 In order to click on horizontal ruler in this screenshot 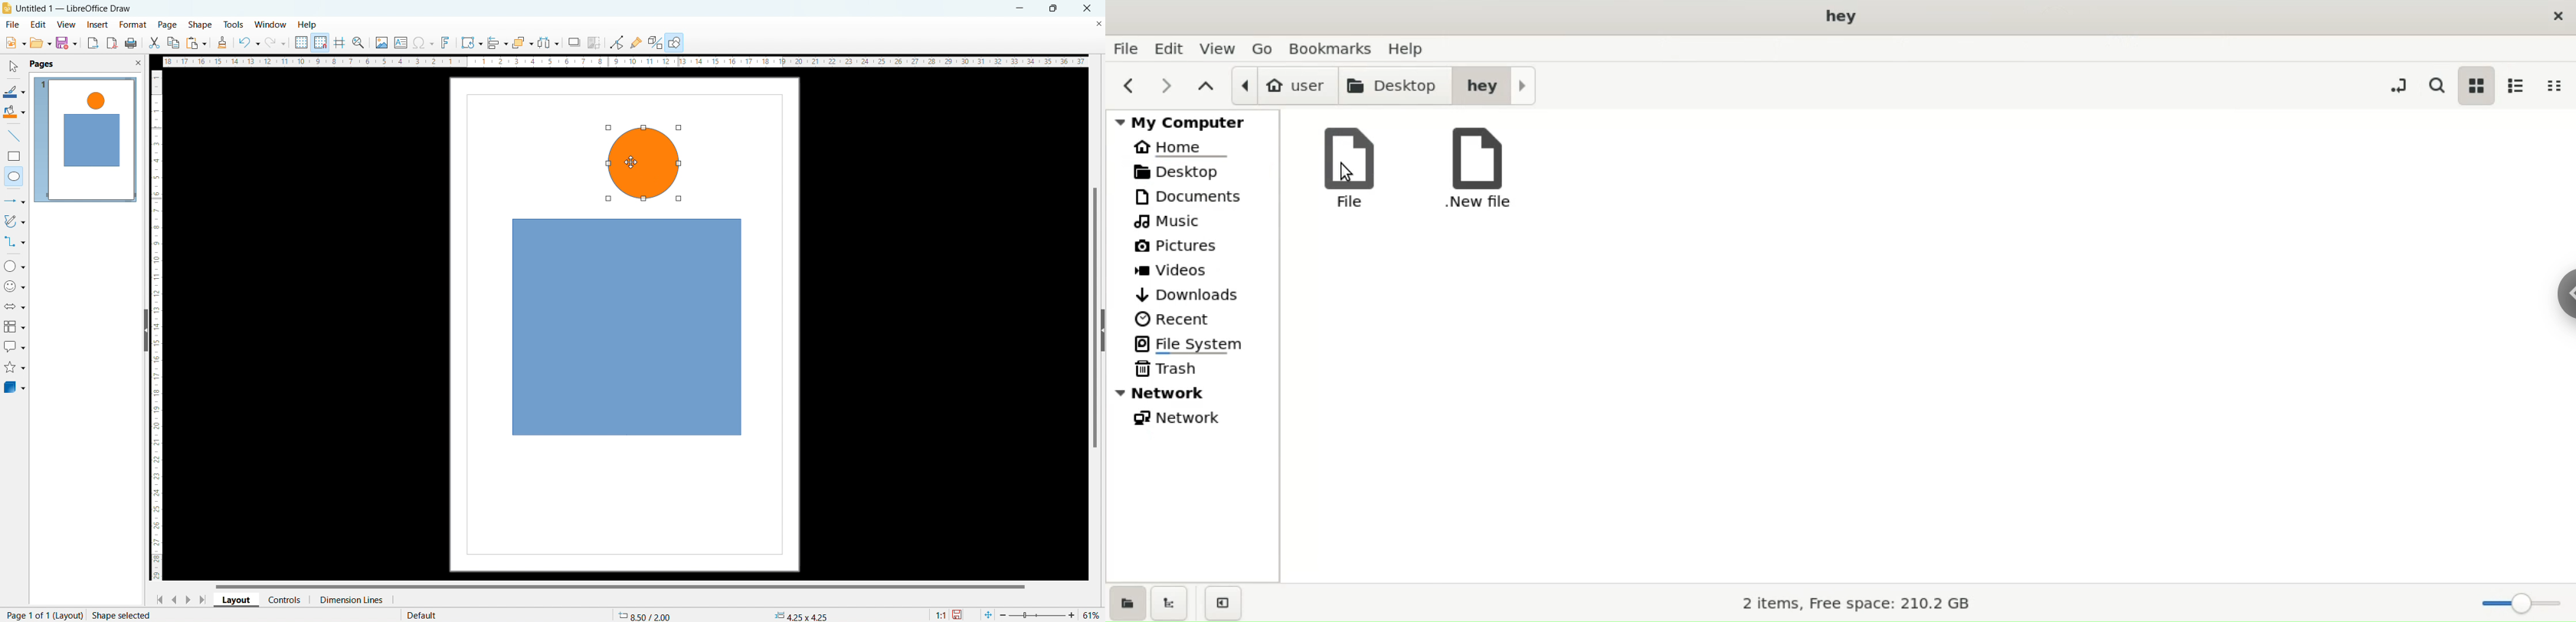, I will do `click(625, 61)`.